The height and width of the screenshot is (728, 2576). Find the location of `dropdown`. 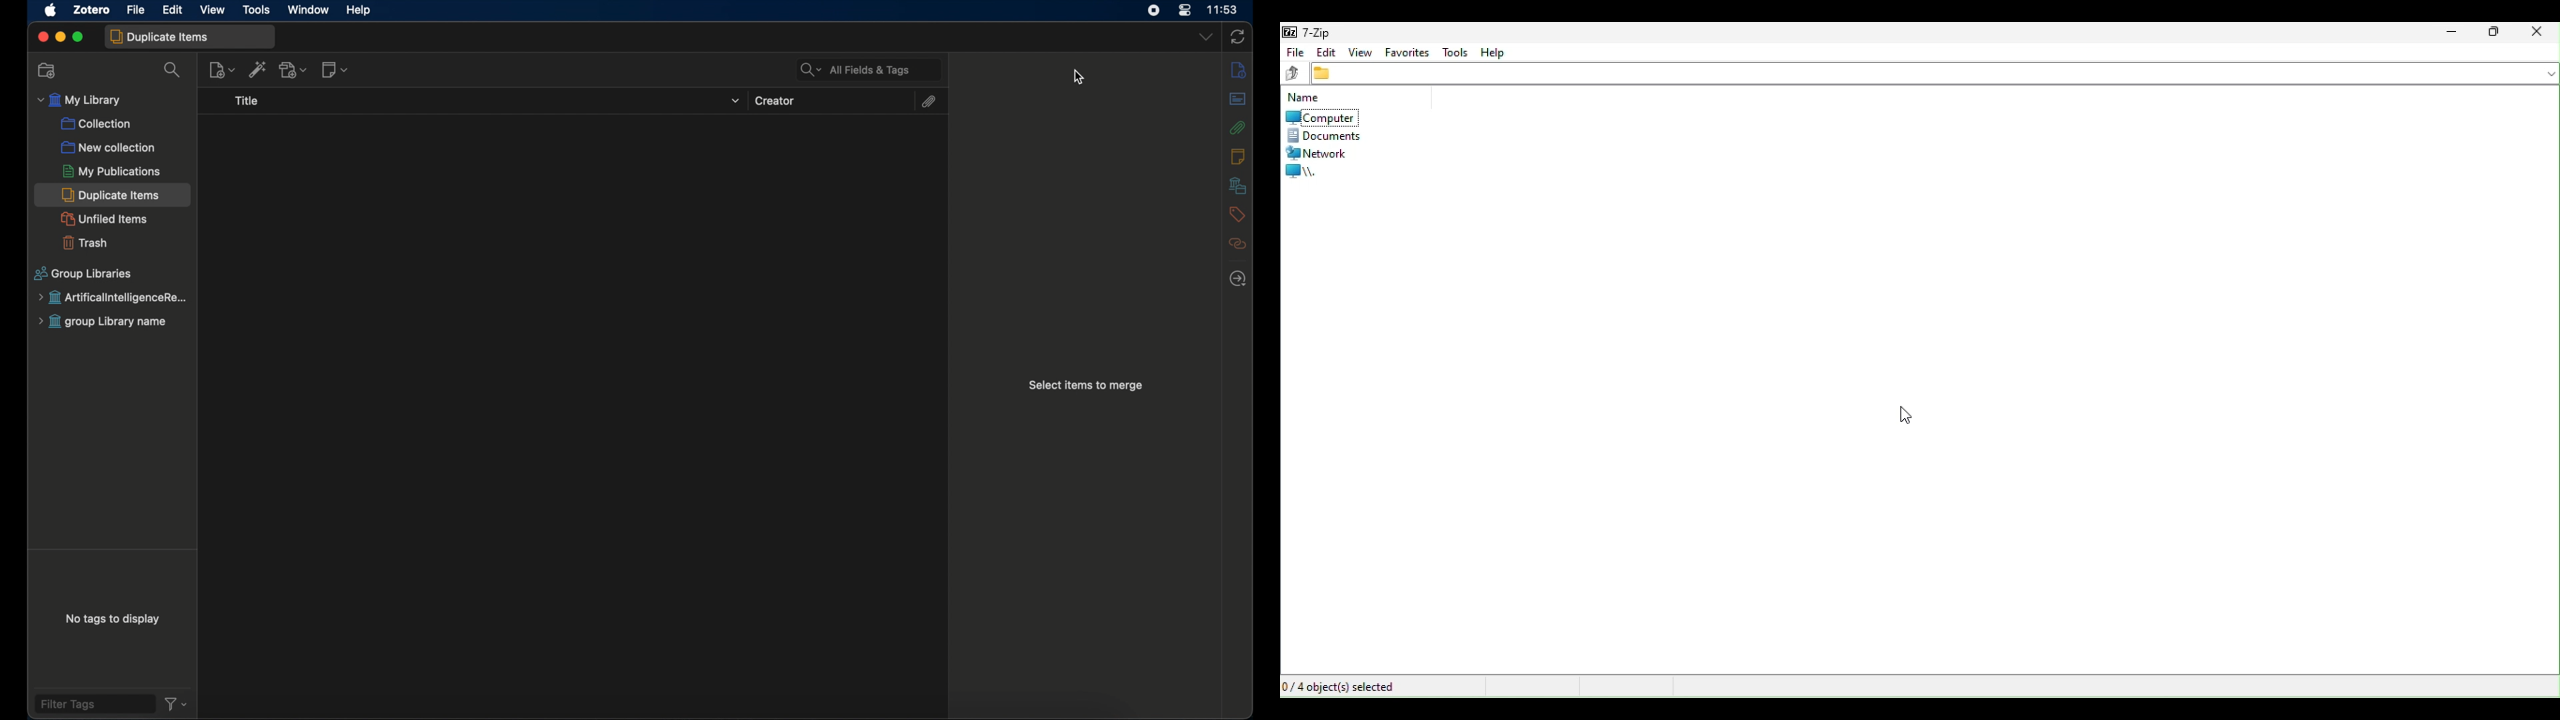

dropdown is located at coordinates (738, 103).